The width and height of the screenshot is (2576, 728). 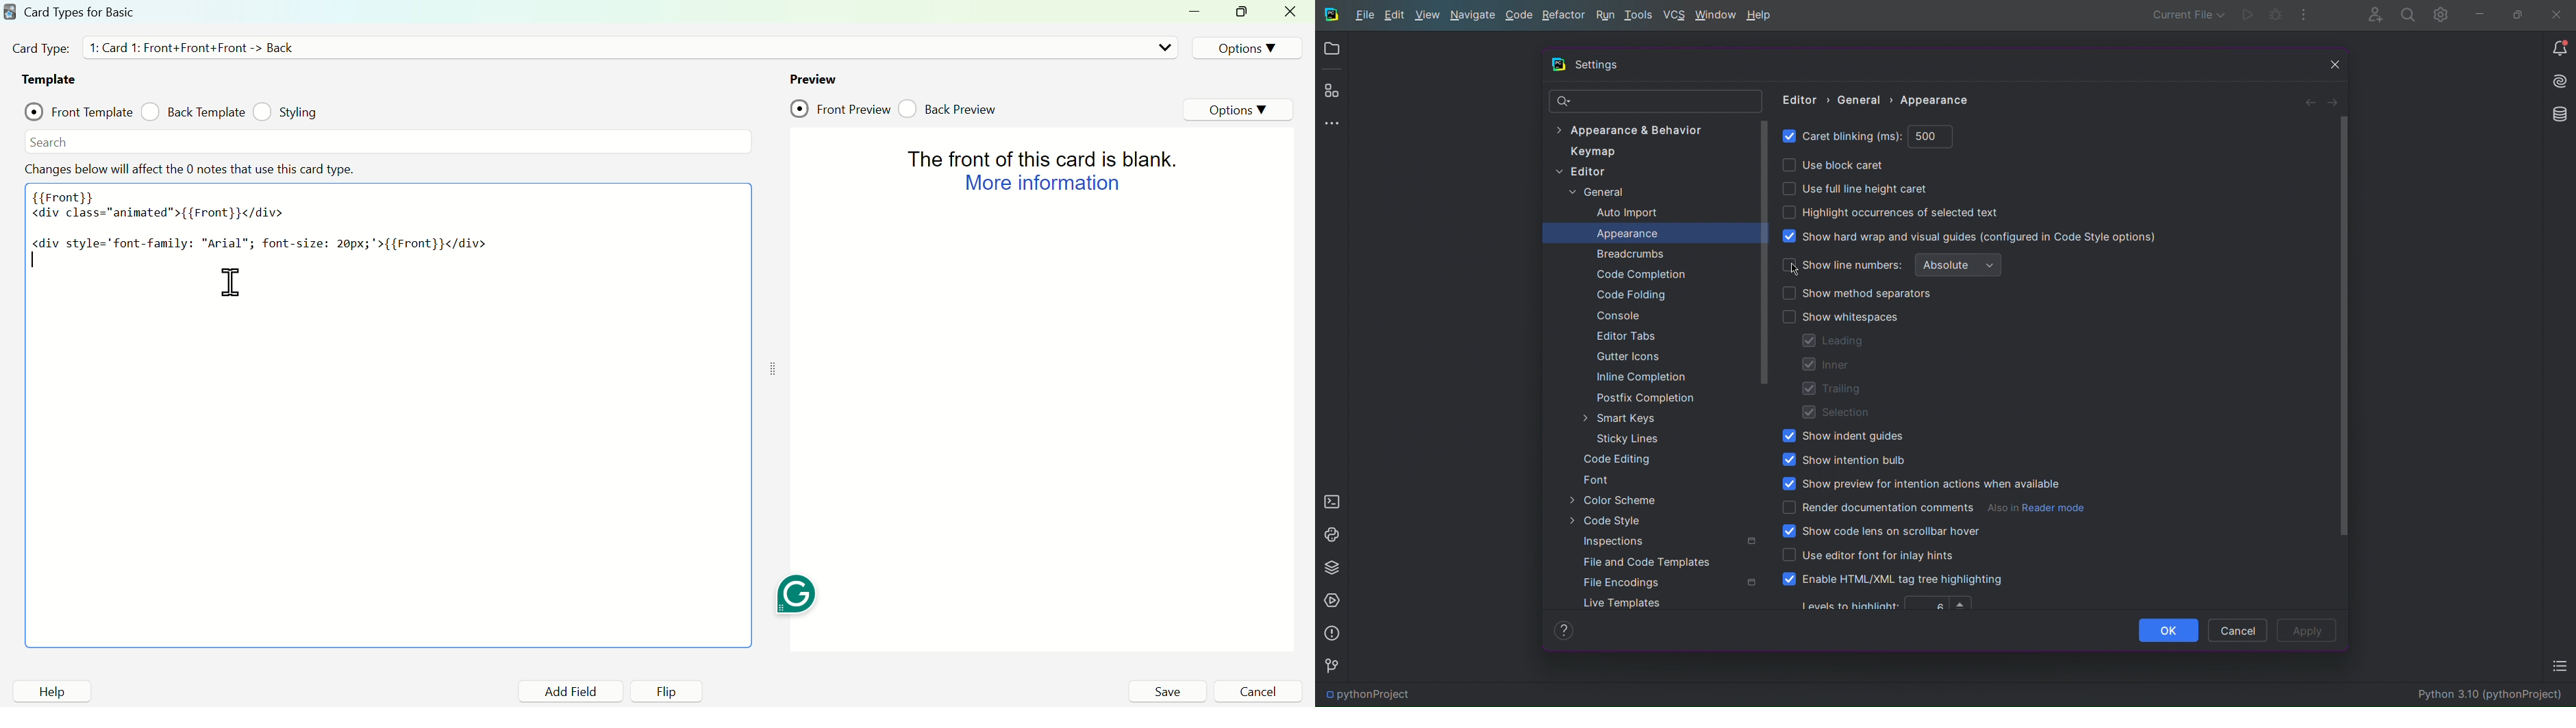 I want to click on Code Editing, so click(x=1620, y=459).